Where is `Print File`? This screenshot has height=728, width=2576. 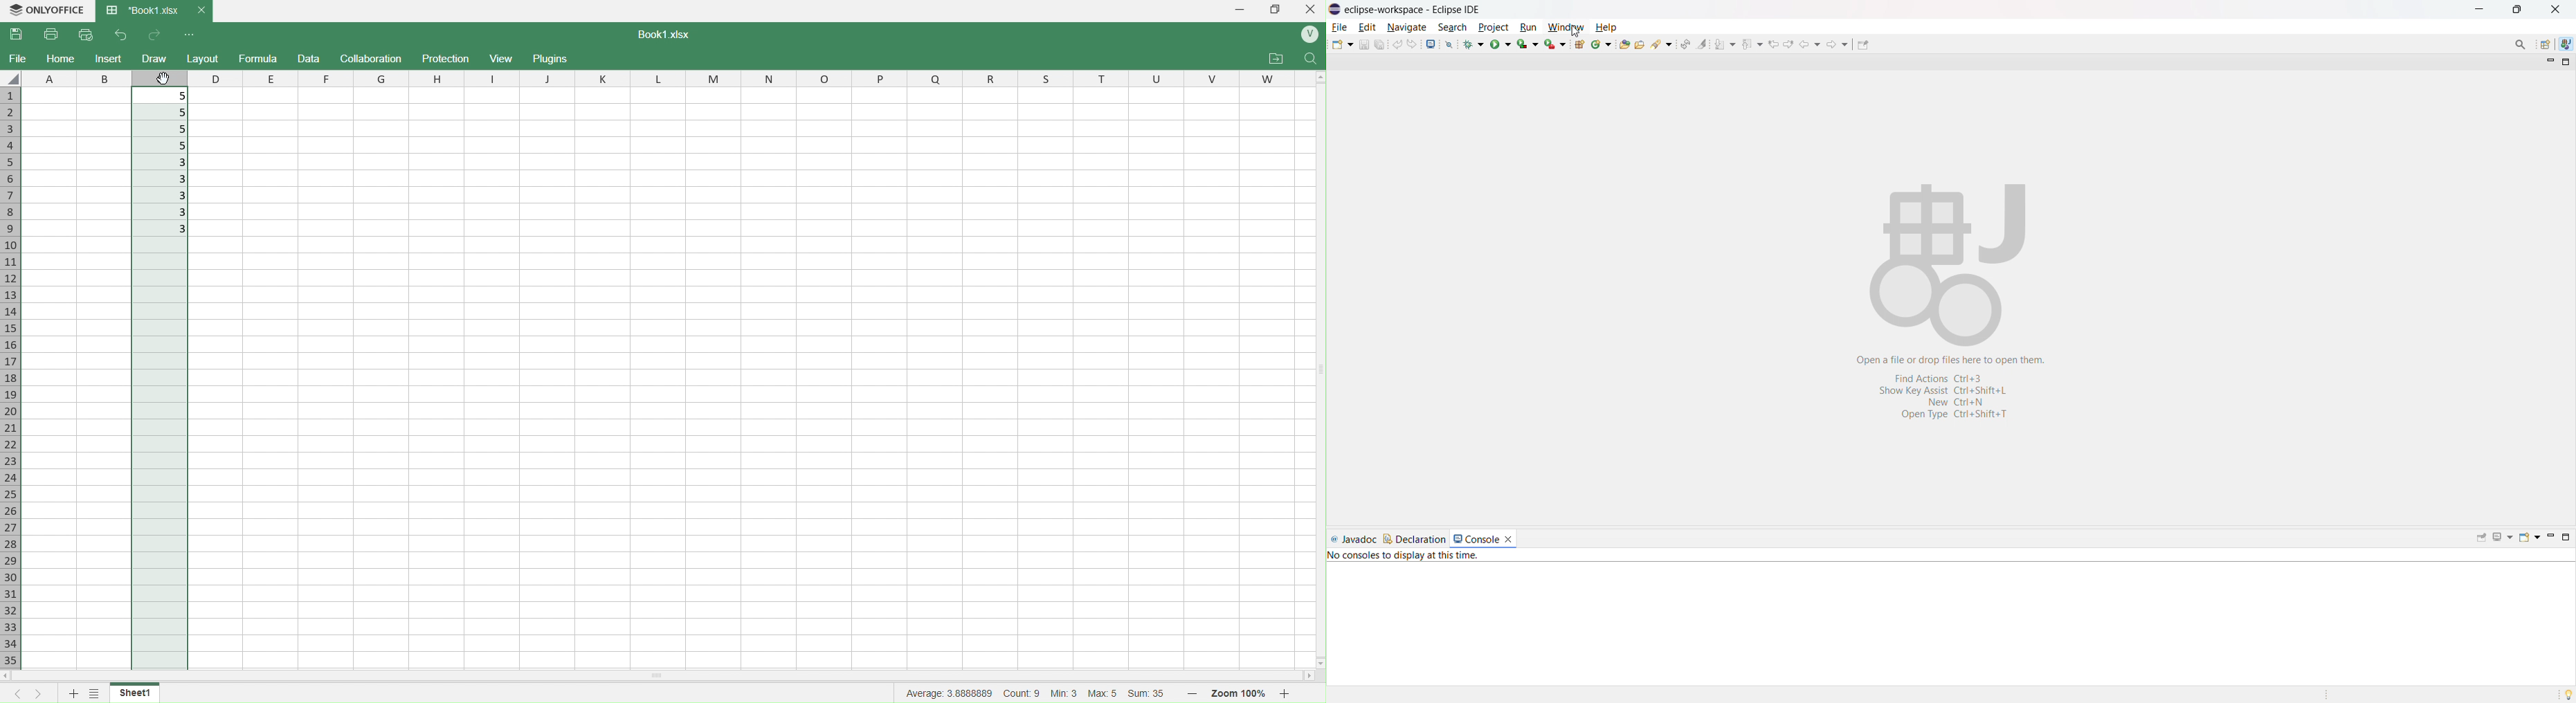
Print File is located at coordinates (53, 35).